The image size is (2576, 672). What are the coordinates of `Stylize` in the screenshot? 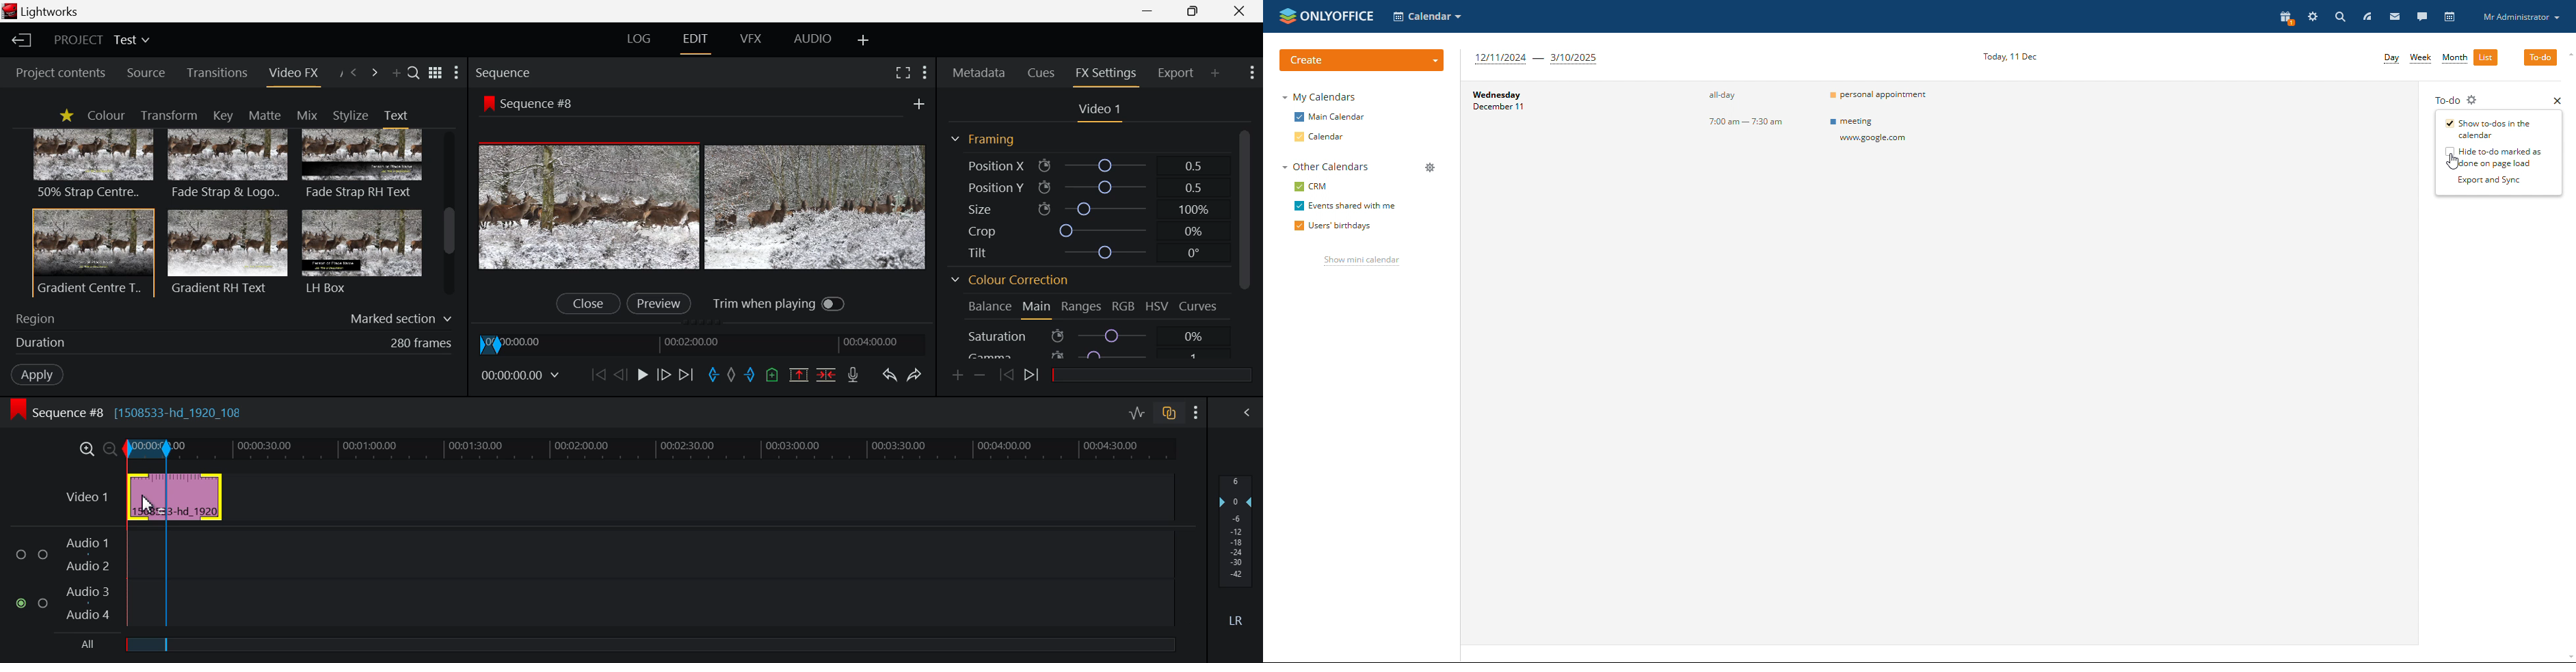 It's located at (351, 115).